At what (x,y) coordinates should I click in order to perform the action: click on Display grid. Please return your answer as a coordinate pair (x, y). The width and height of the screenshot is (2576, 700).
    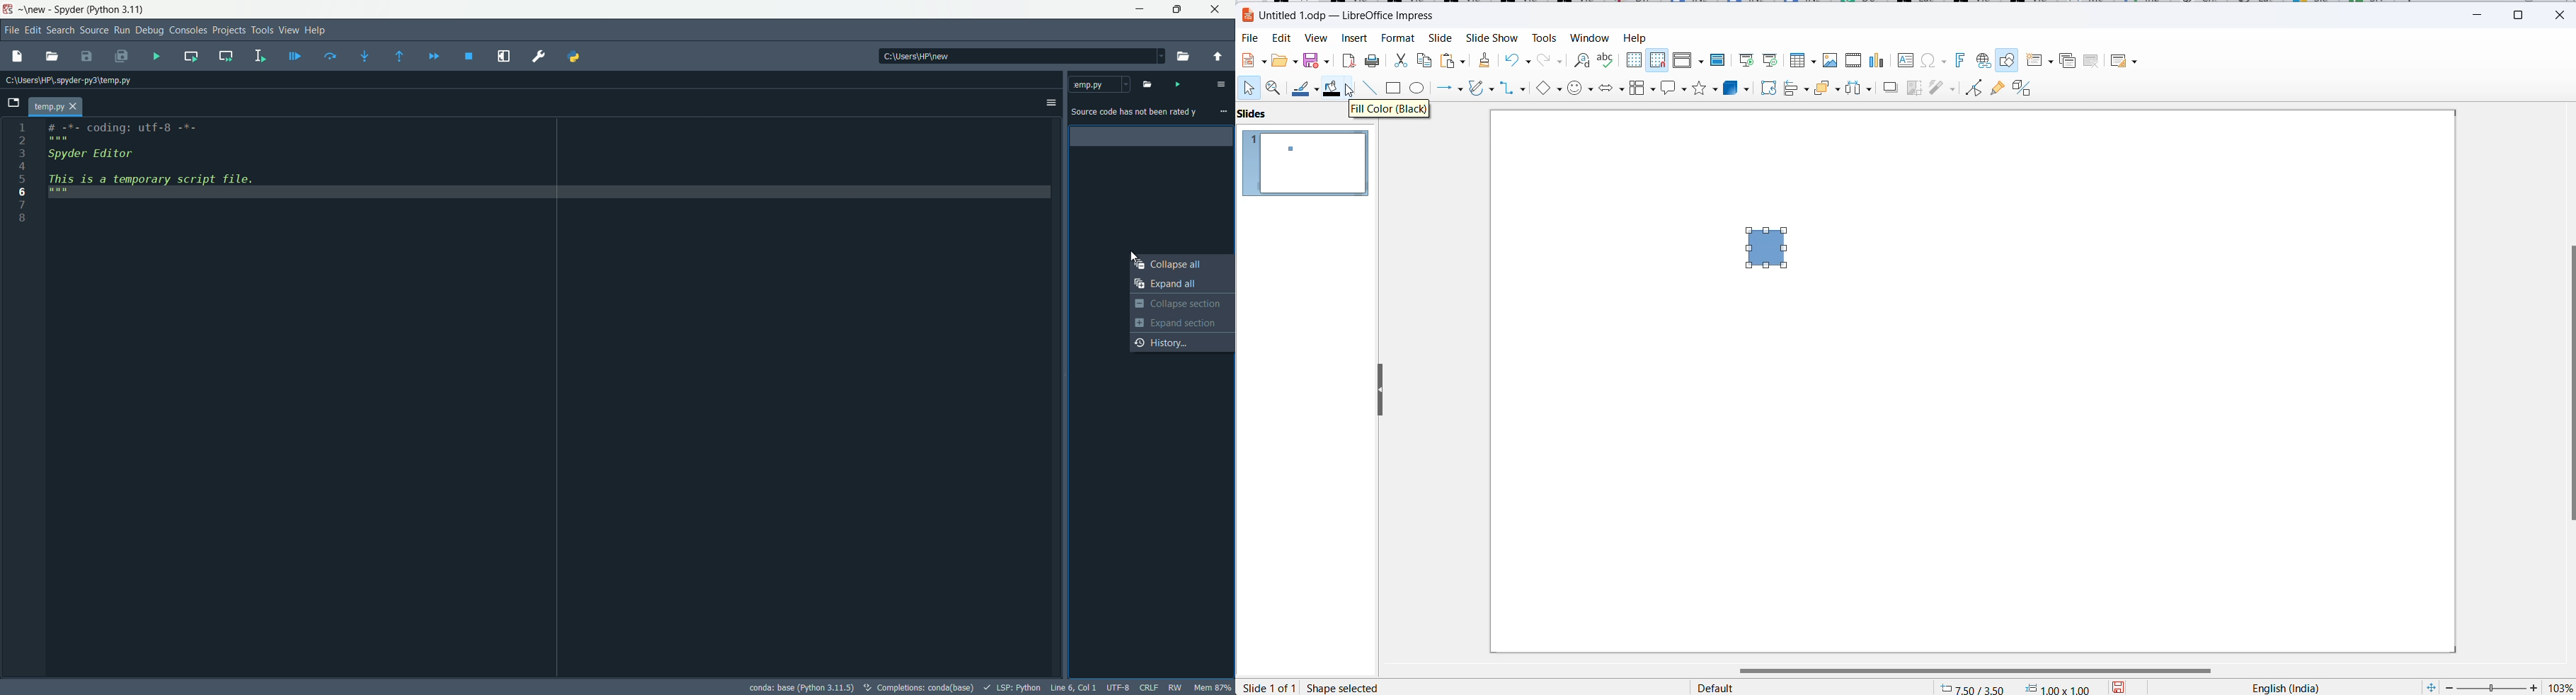
    Looking at the image, I should click on (1634, 59).